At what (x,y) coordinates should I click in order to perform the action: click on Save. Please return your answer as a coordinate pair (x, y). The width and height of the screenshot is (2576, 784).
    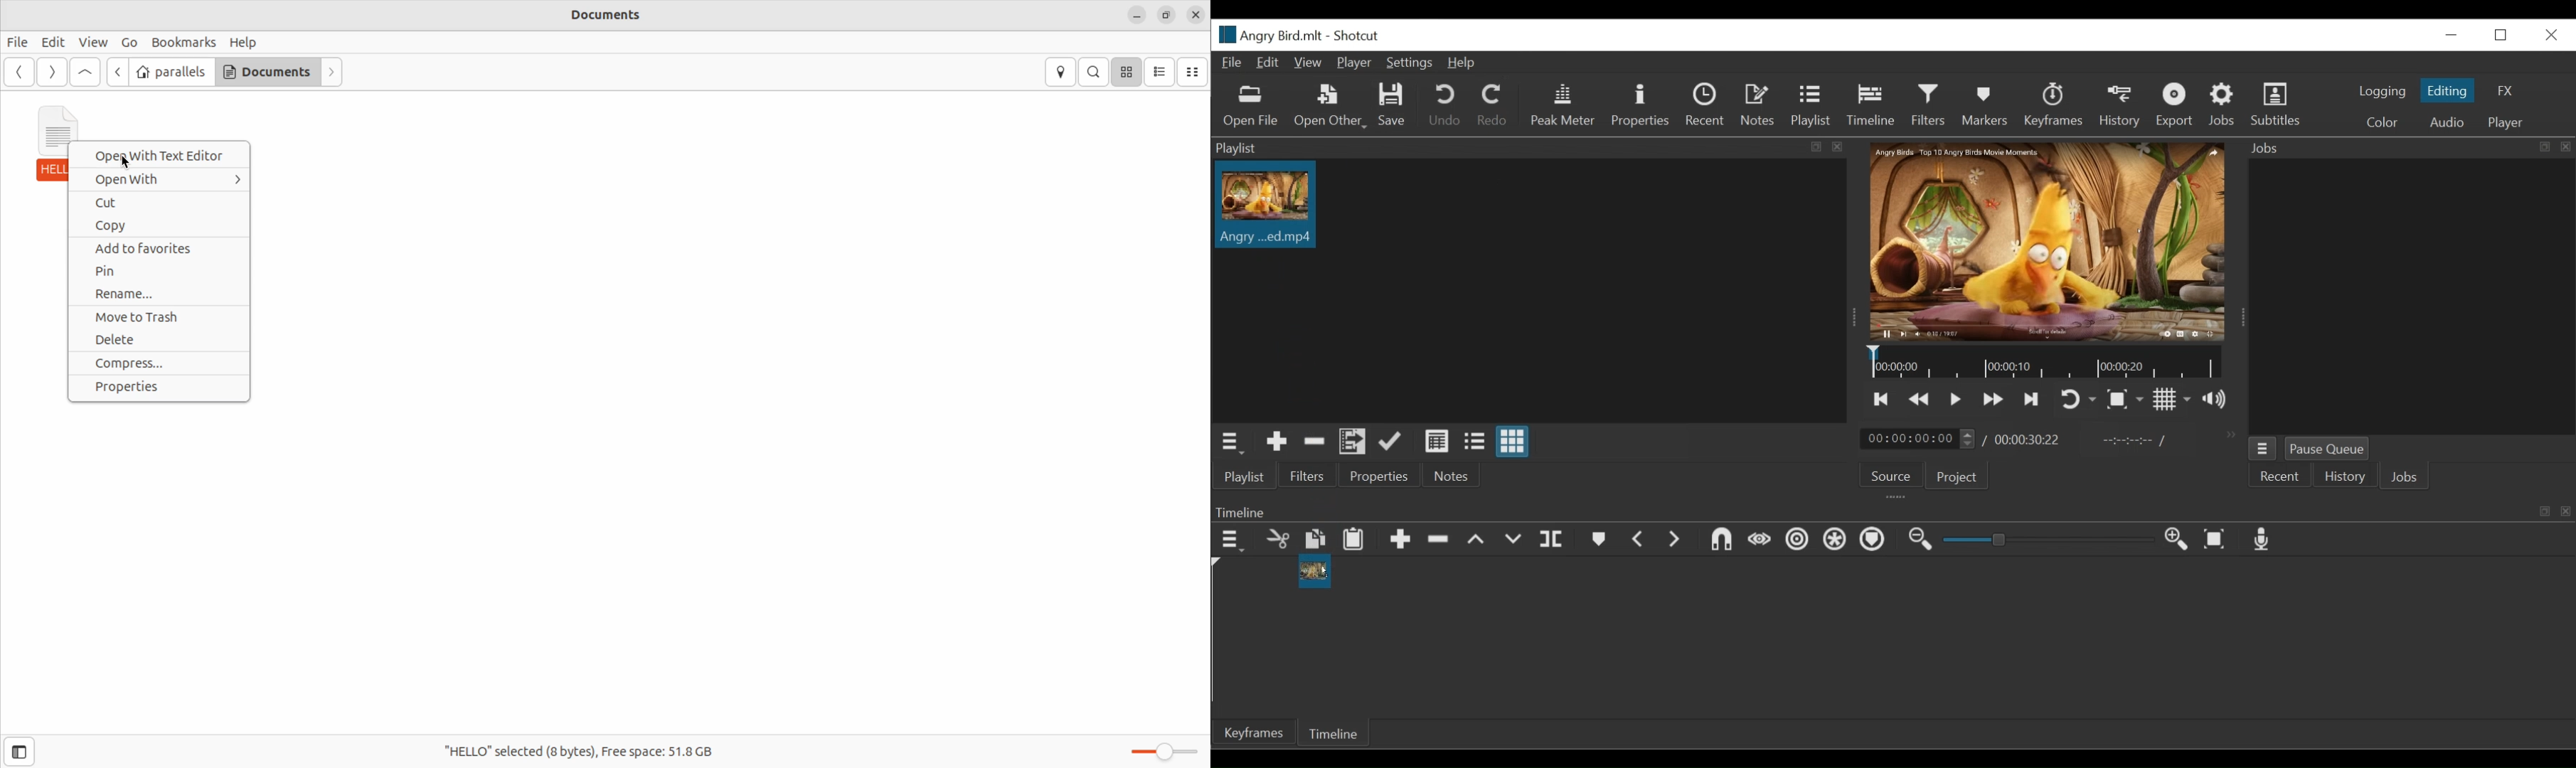
    Looking at the image, I should click on (1393, 105).